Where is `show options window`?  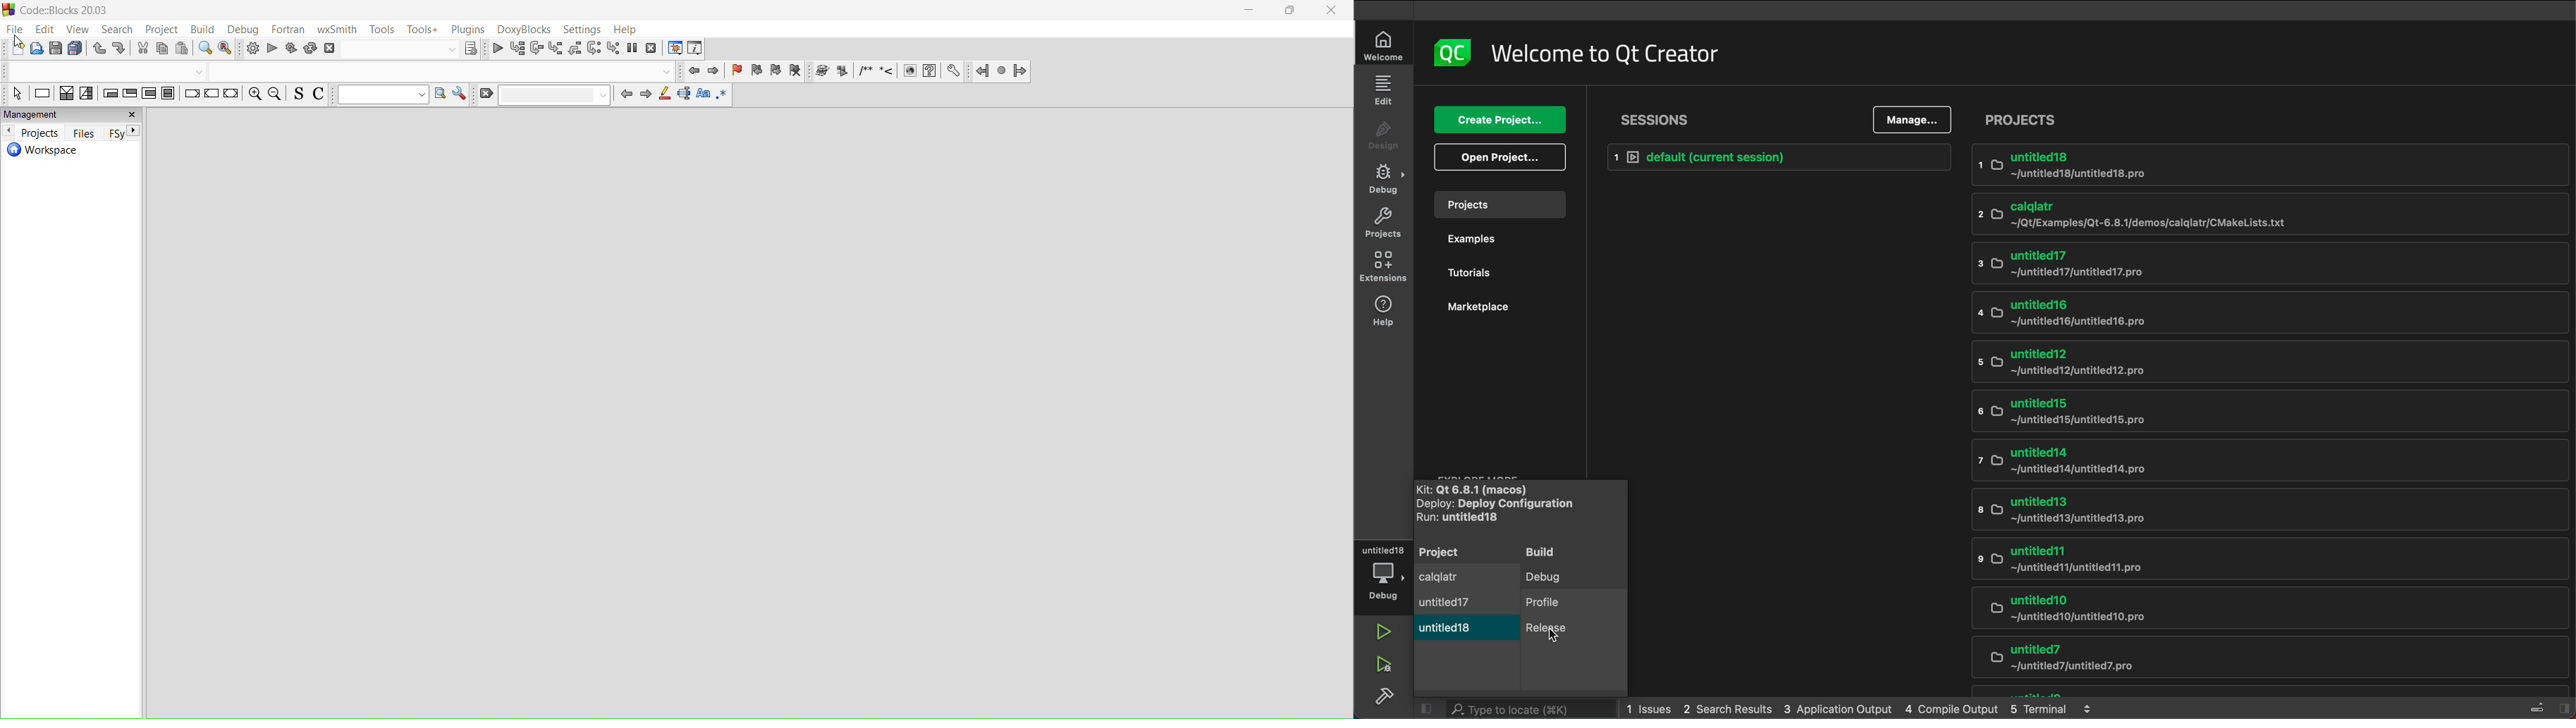
show options window is located at coordinates (460, 94).